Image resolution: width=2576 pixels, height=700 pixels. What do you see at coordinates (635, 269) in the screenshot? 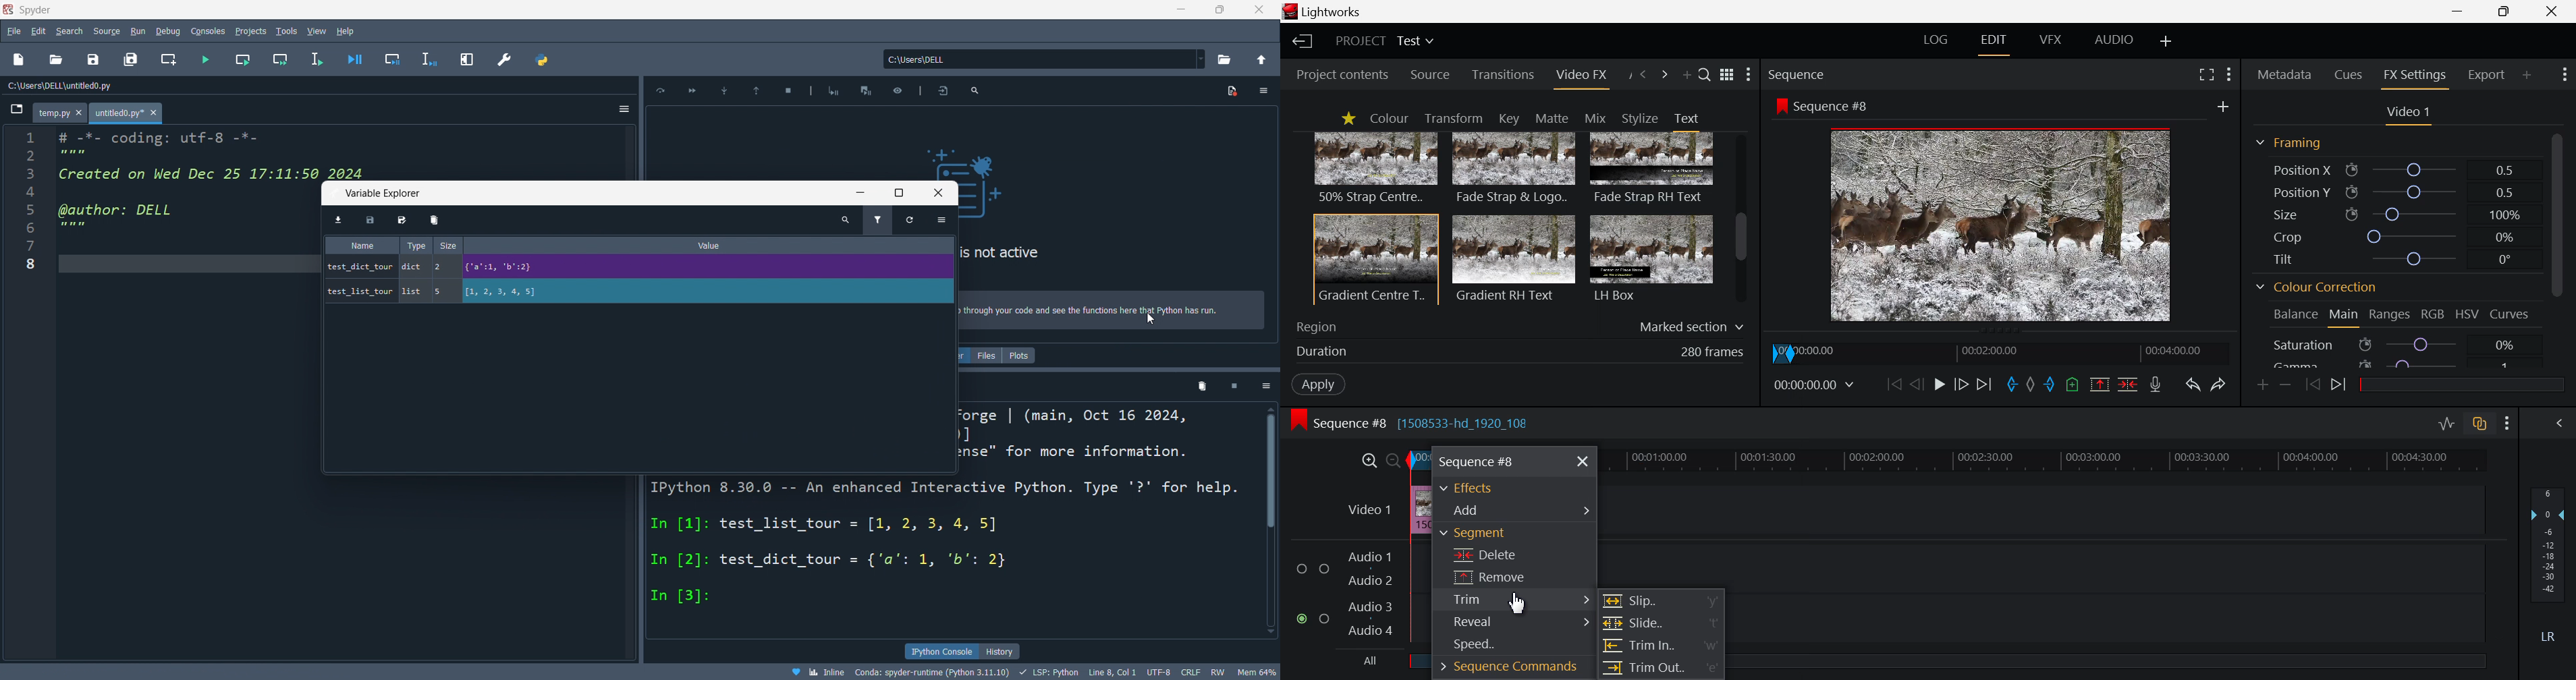
I see `test_dict_tour ` at bounding box center [635, 269].